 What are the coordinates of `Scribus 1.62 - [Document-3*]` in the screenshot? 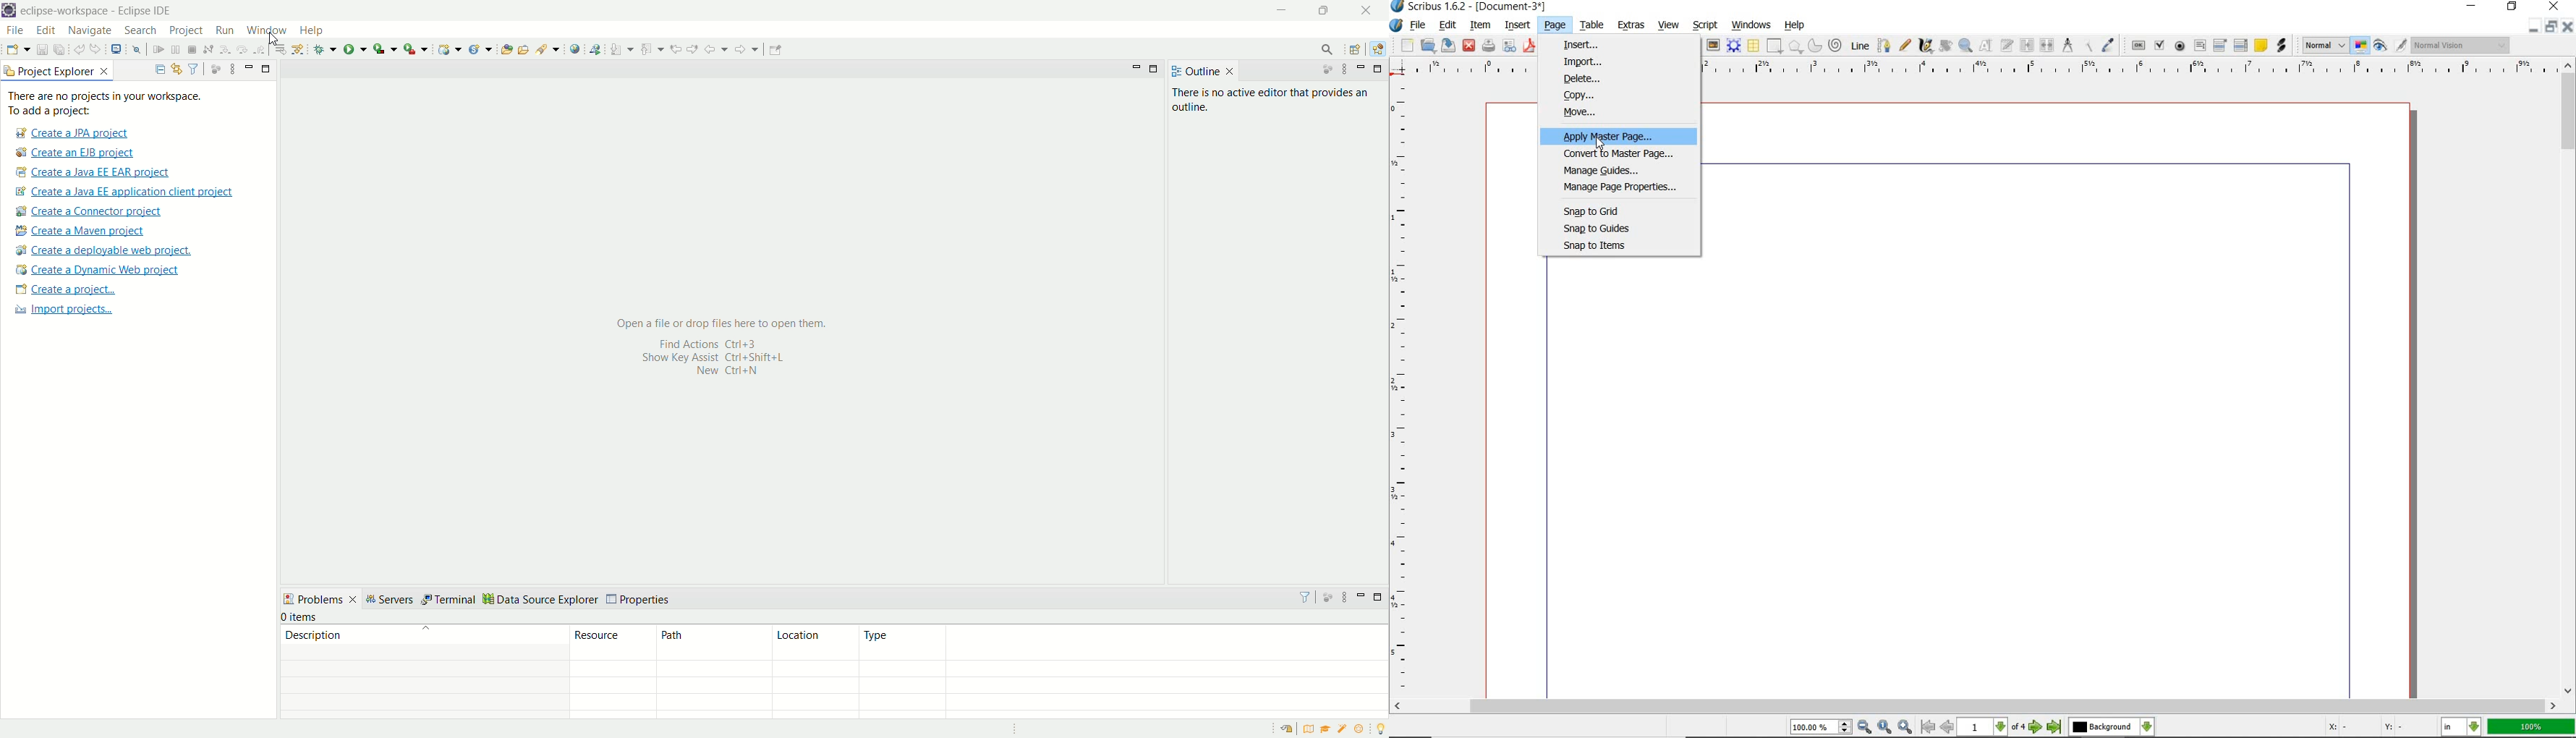 It's located at (1475, 7).